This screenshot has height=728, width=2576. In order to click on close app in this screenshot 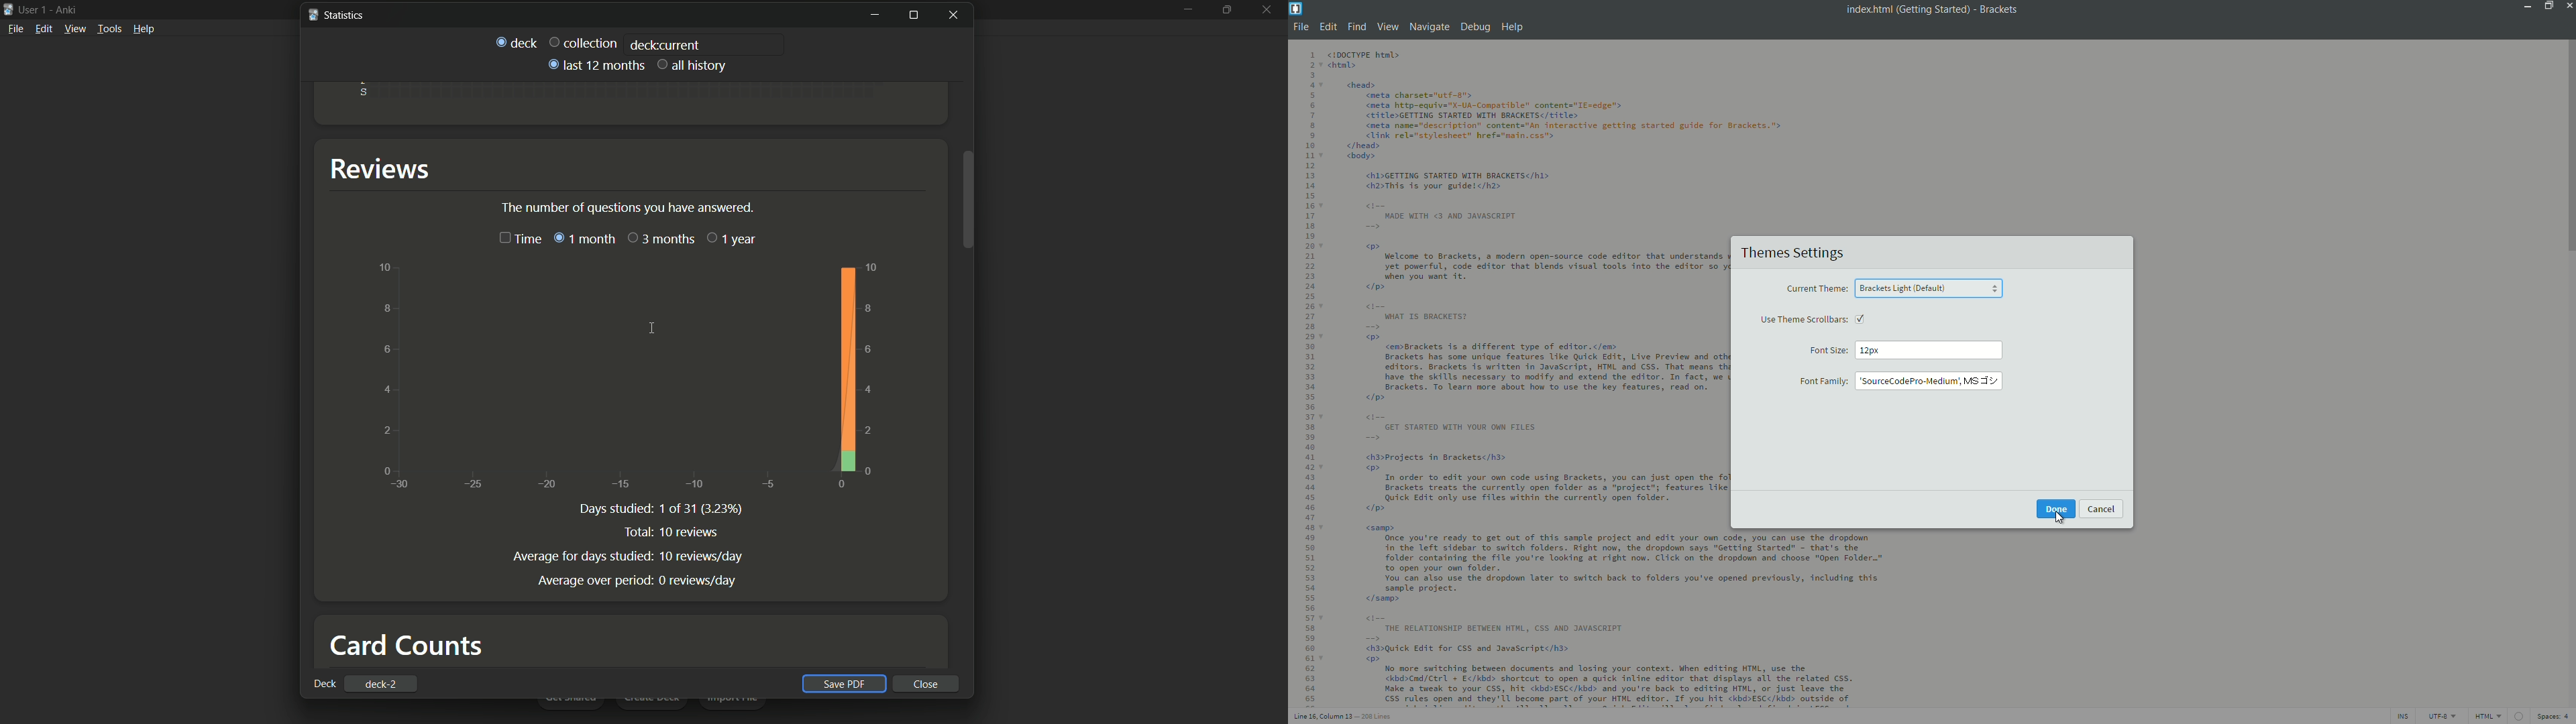, I will do `click(2568, 5)`.